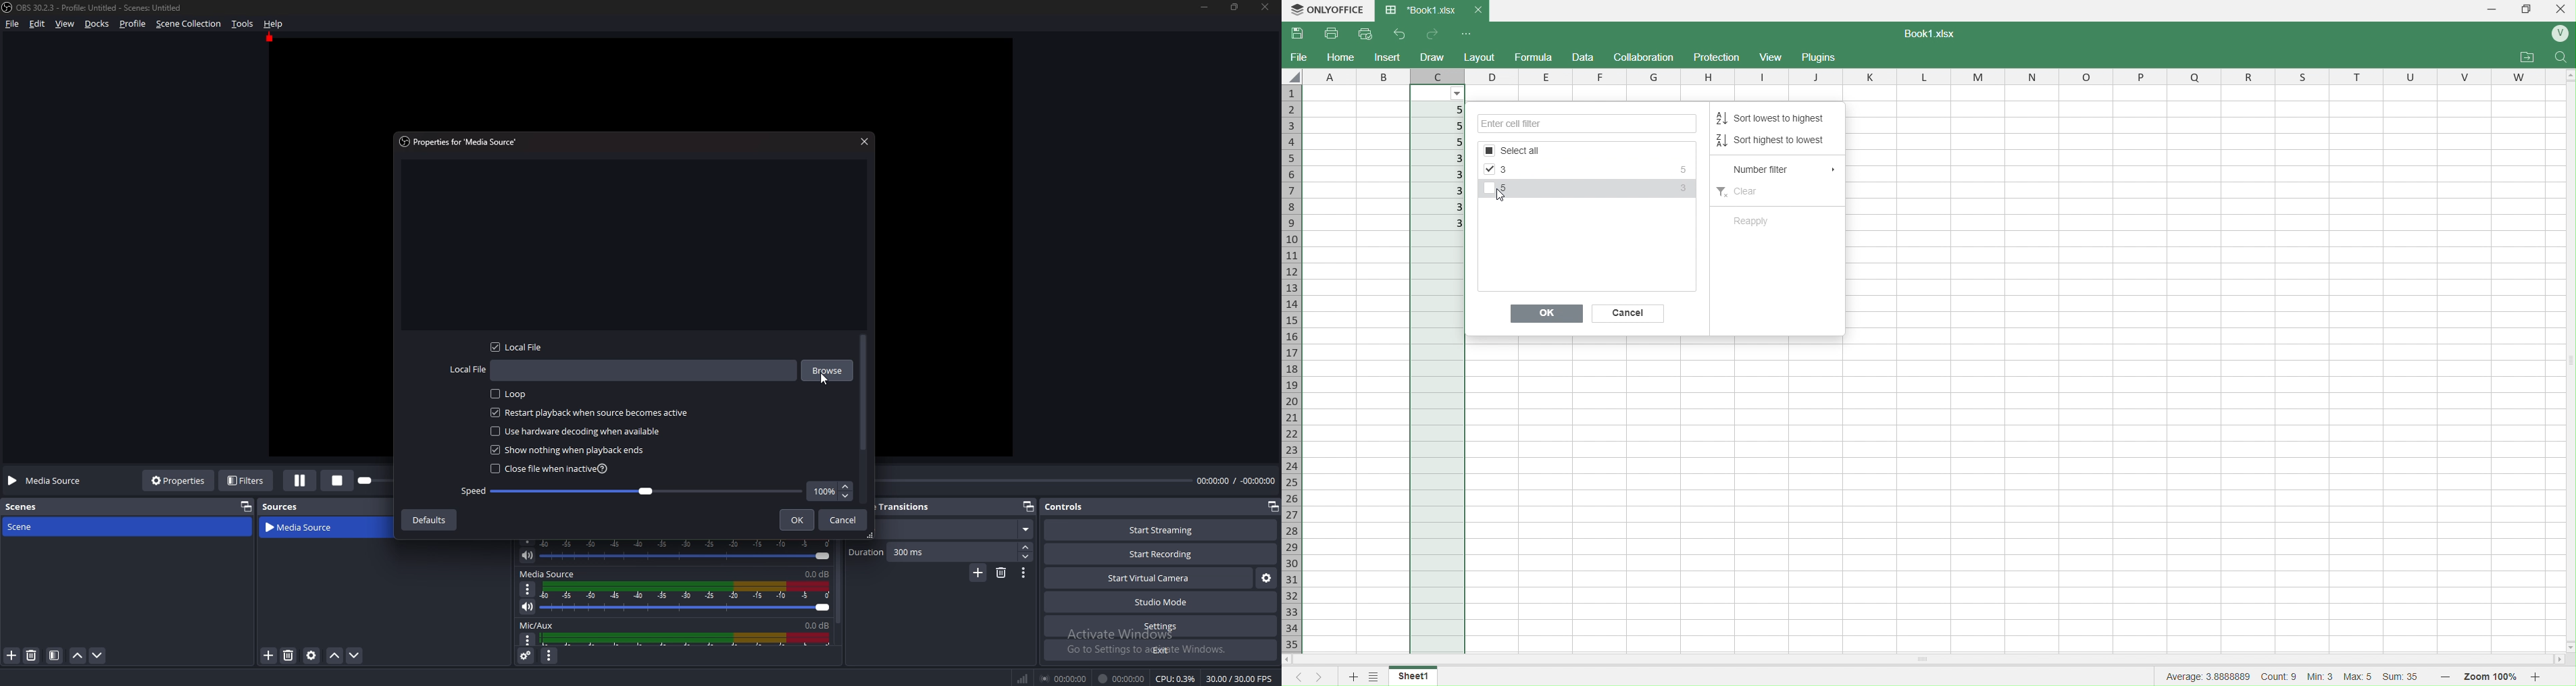  I want to click on Plugins, so click(1818, 56).